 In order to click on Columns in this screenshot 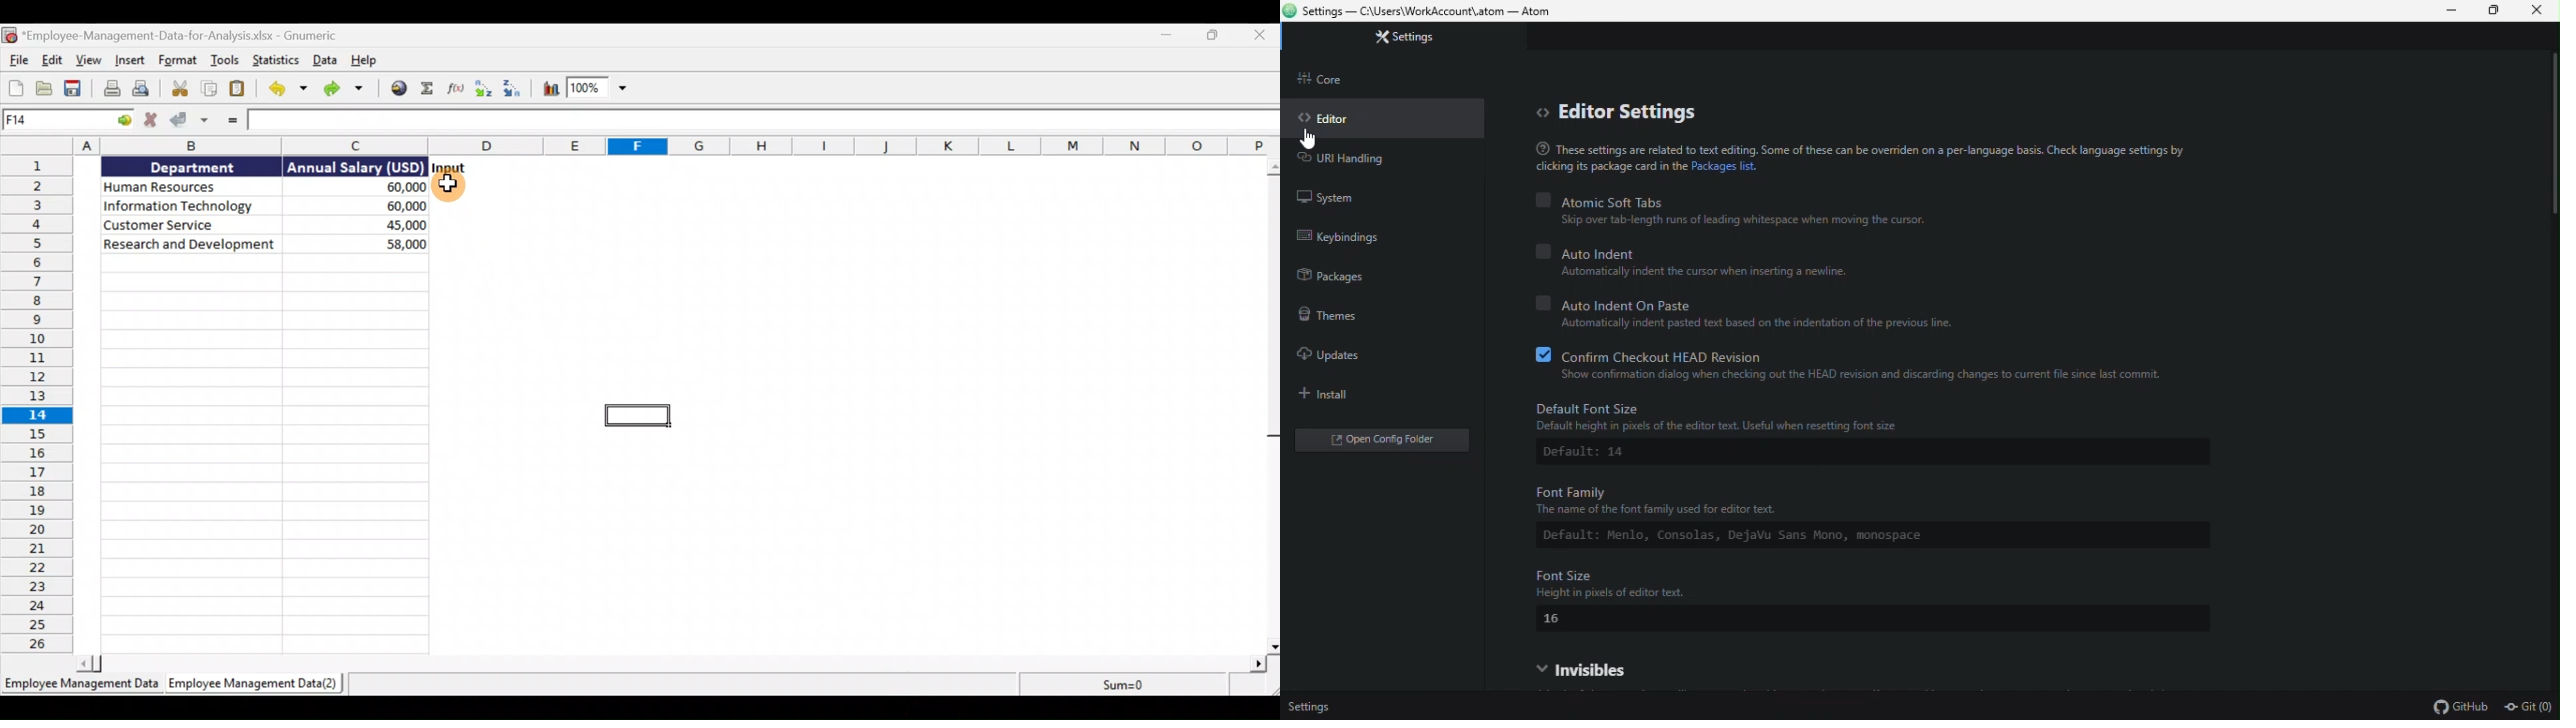, I will do `click(643, 145)`.